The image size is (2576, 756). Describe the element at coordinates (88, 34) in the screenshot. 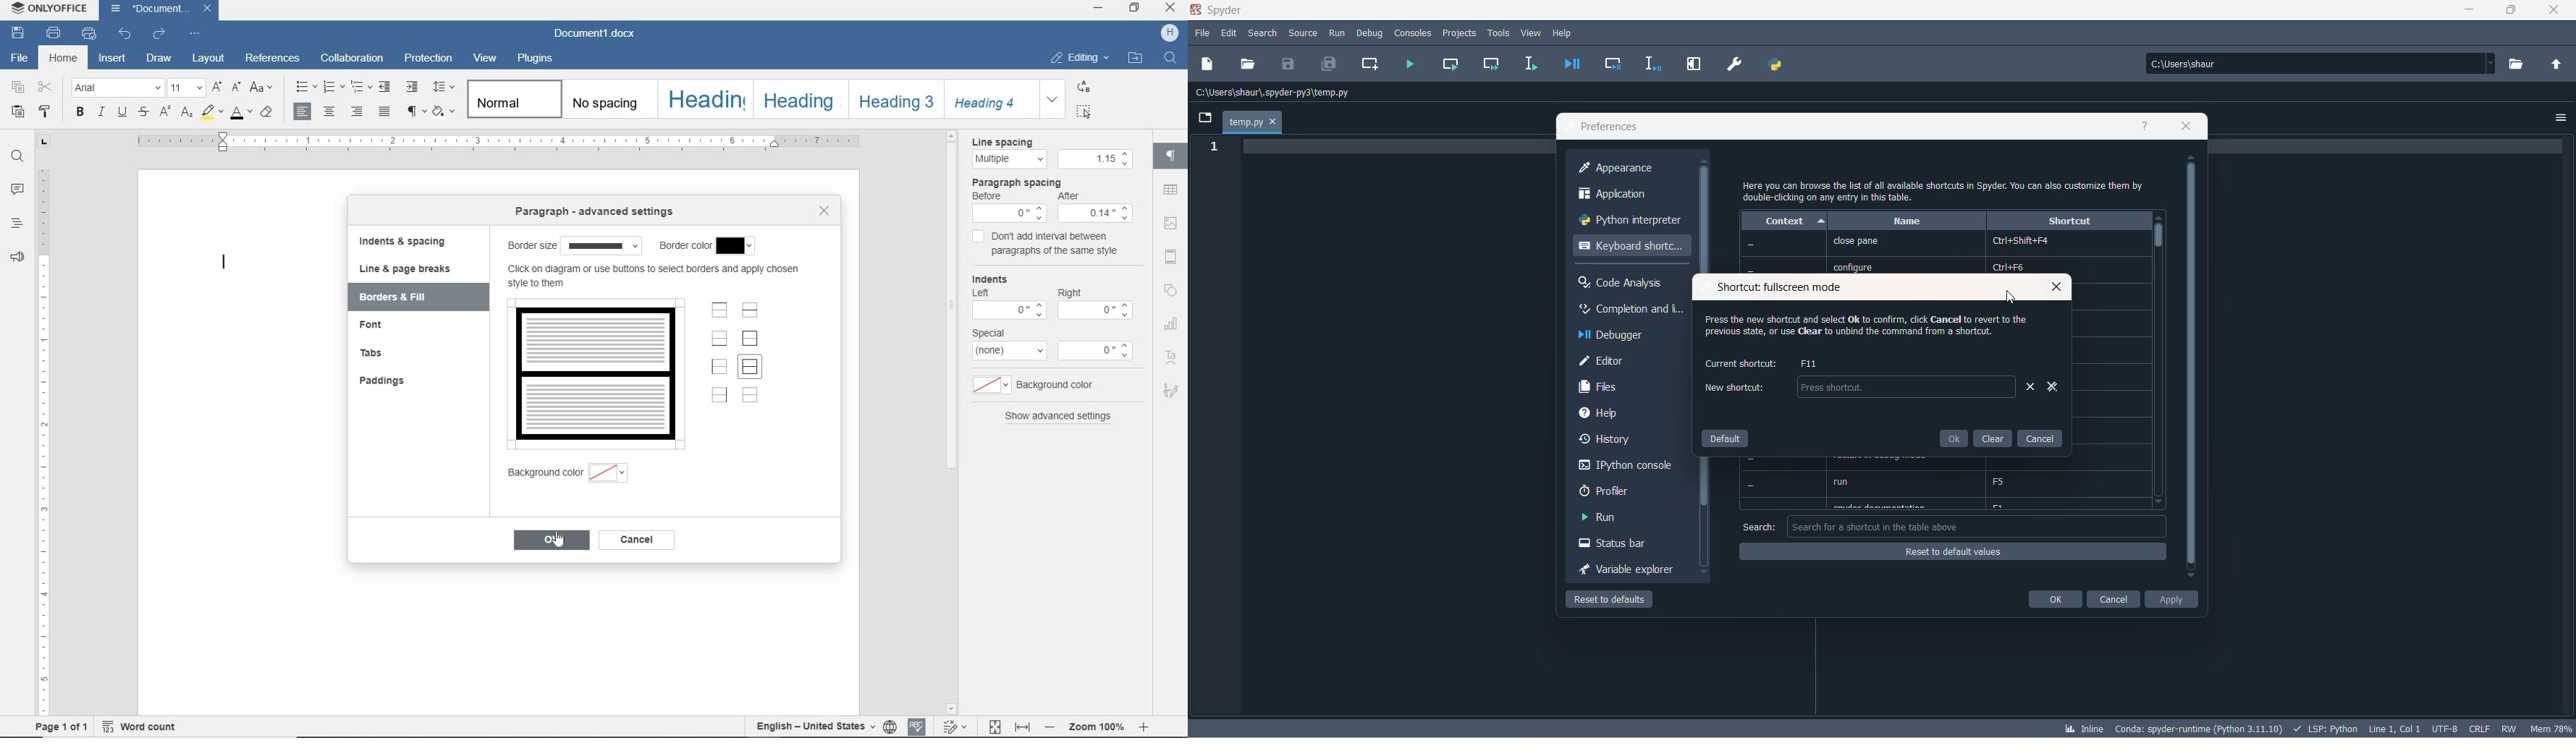

I see `print` at that location.